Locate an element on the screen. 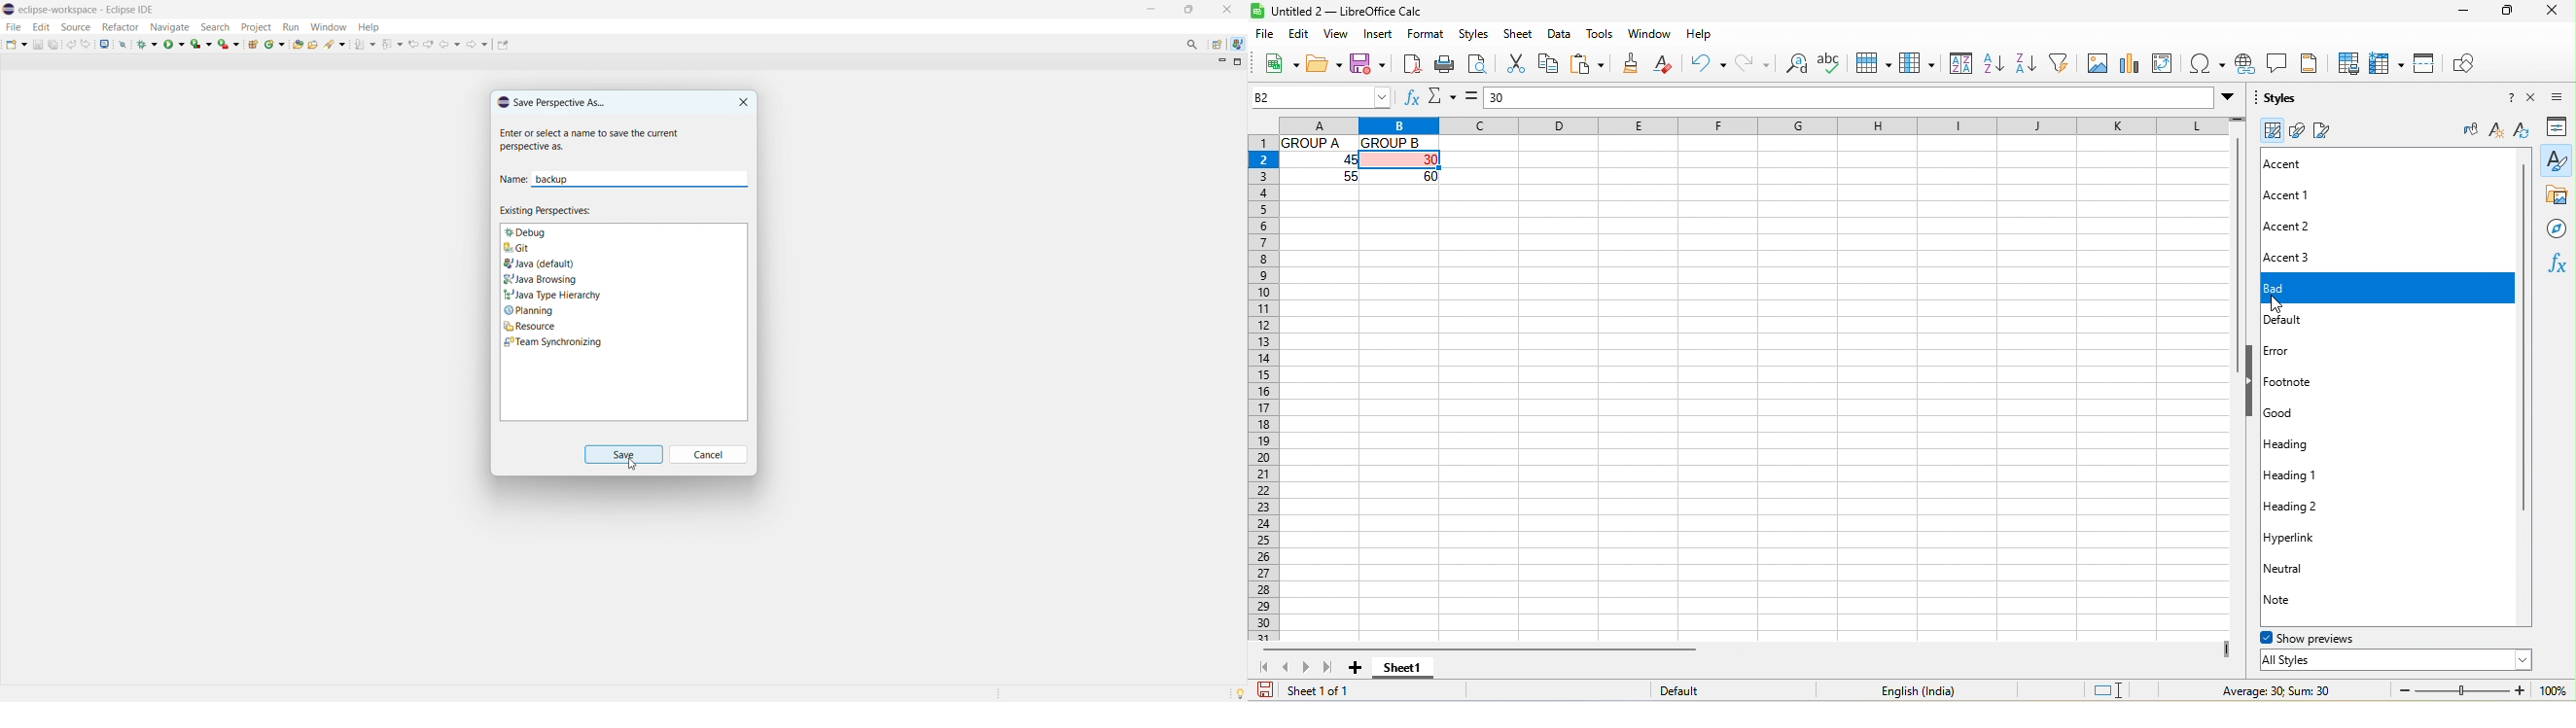  window is located at coordinates (328, 27).